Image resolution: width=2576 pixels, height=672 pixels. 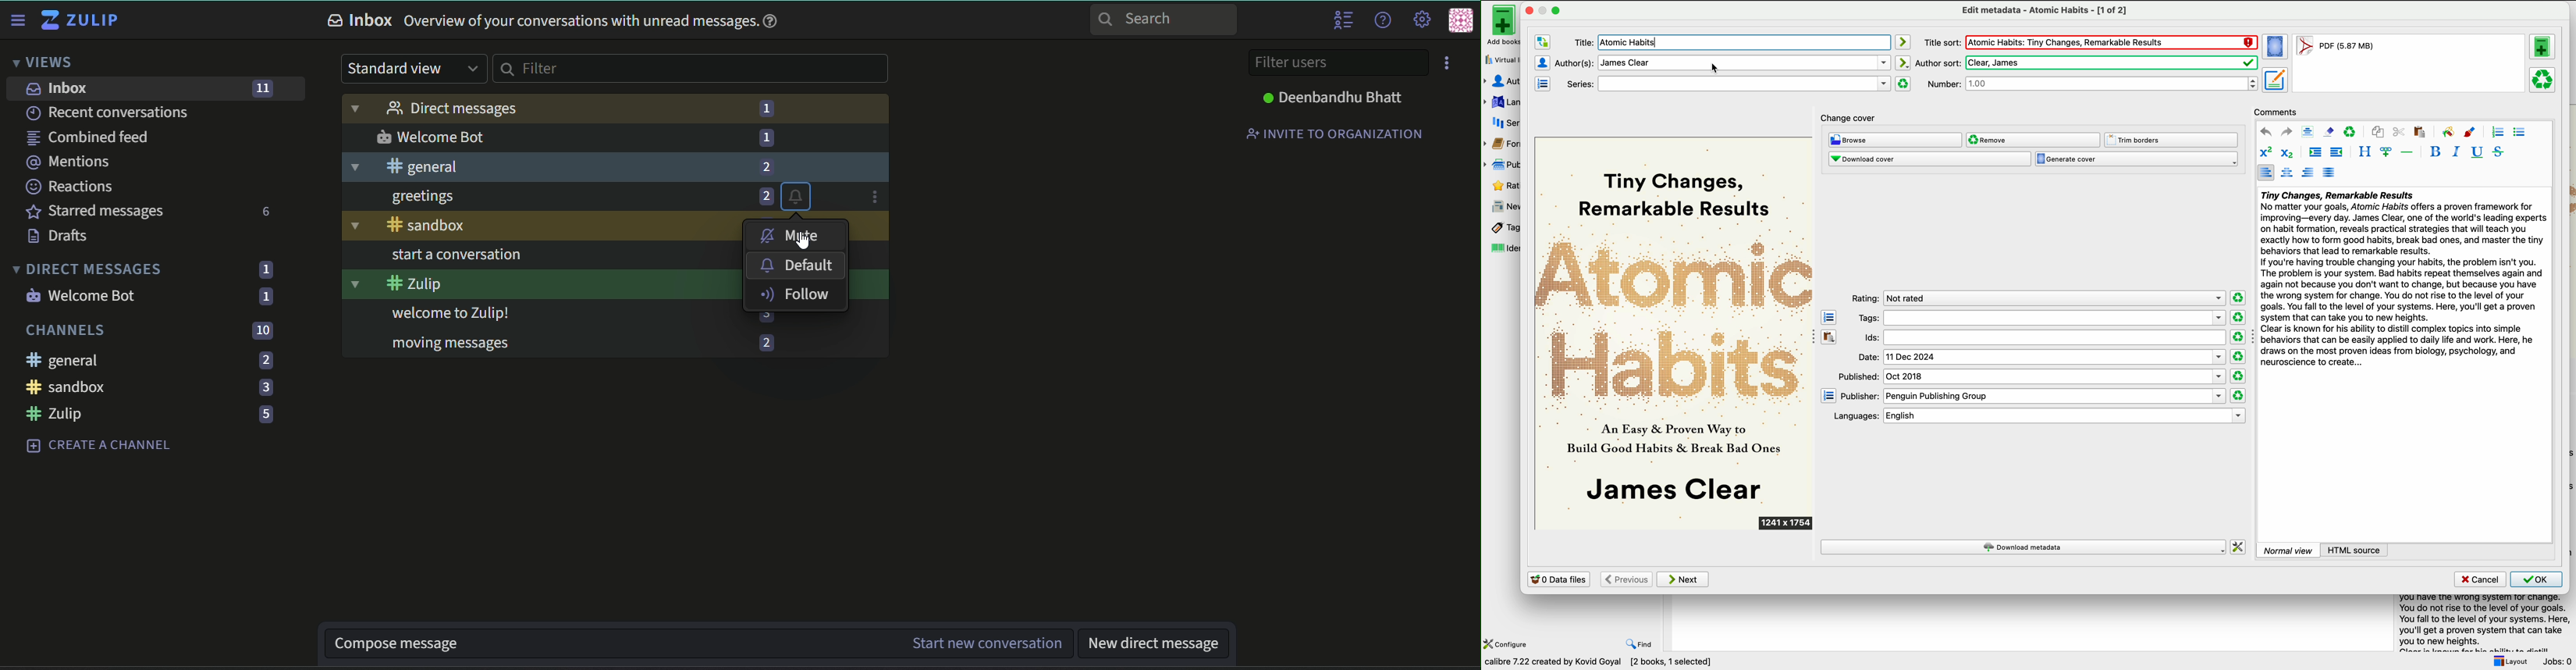 I want to click on edit metadata, so click(x=2044, y=10).